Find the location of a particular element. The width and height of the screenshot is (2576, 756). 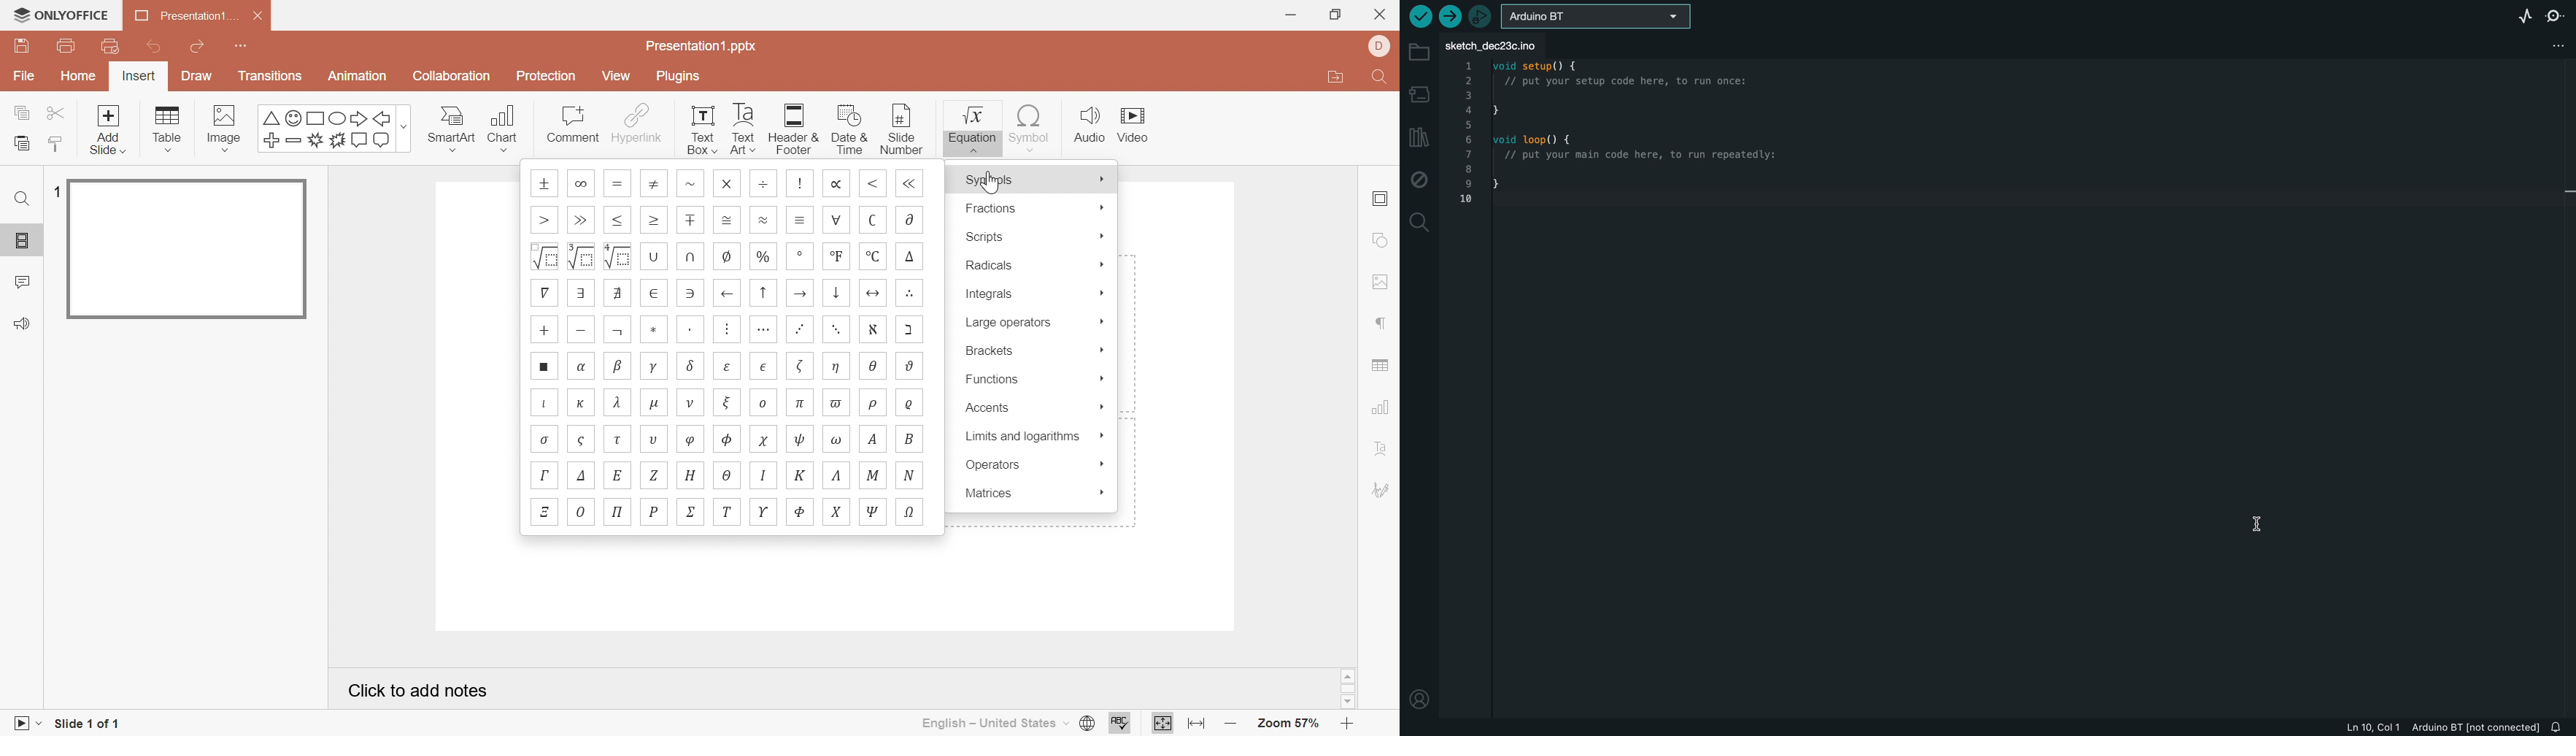

Save is located at coordinates (31, 45).